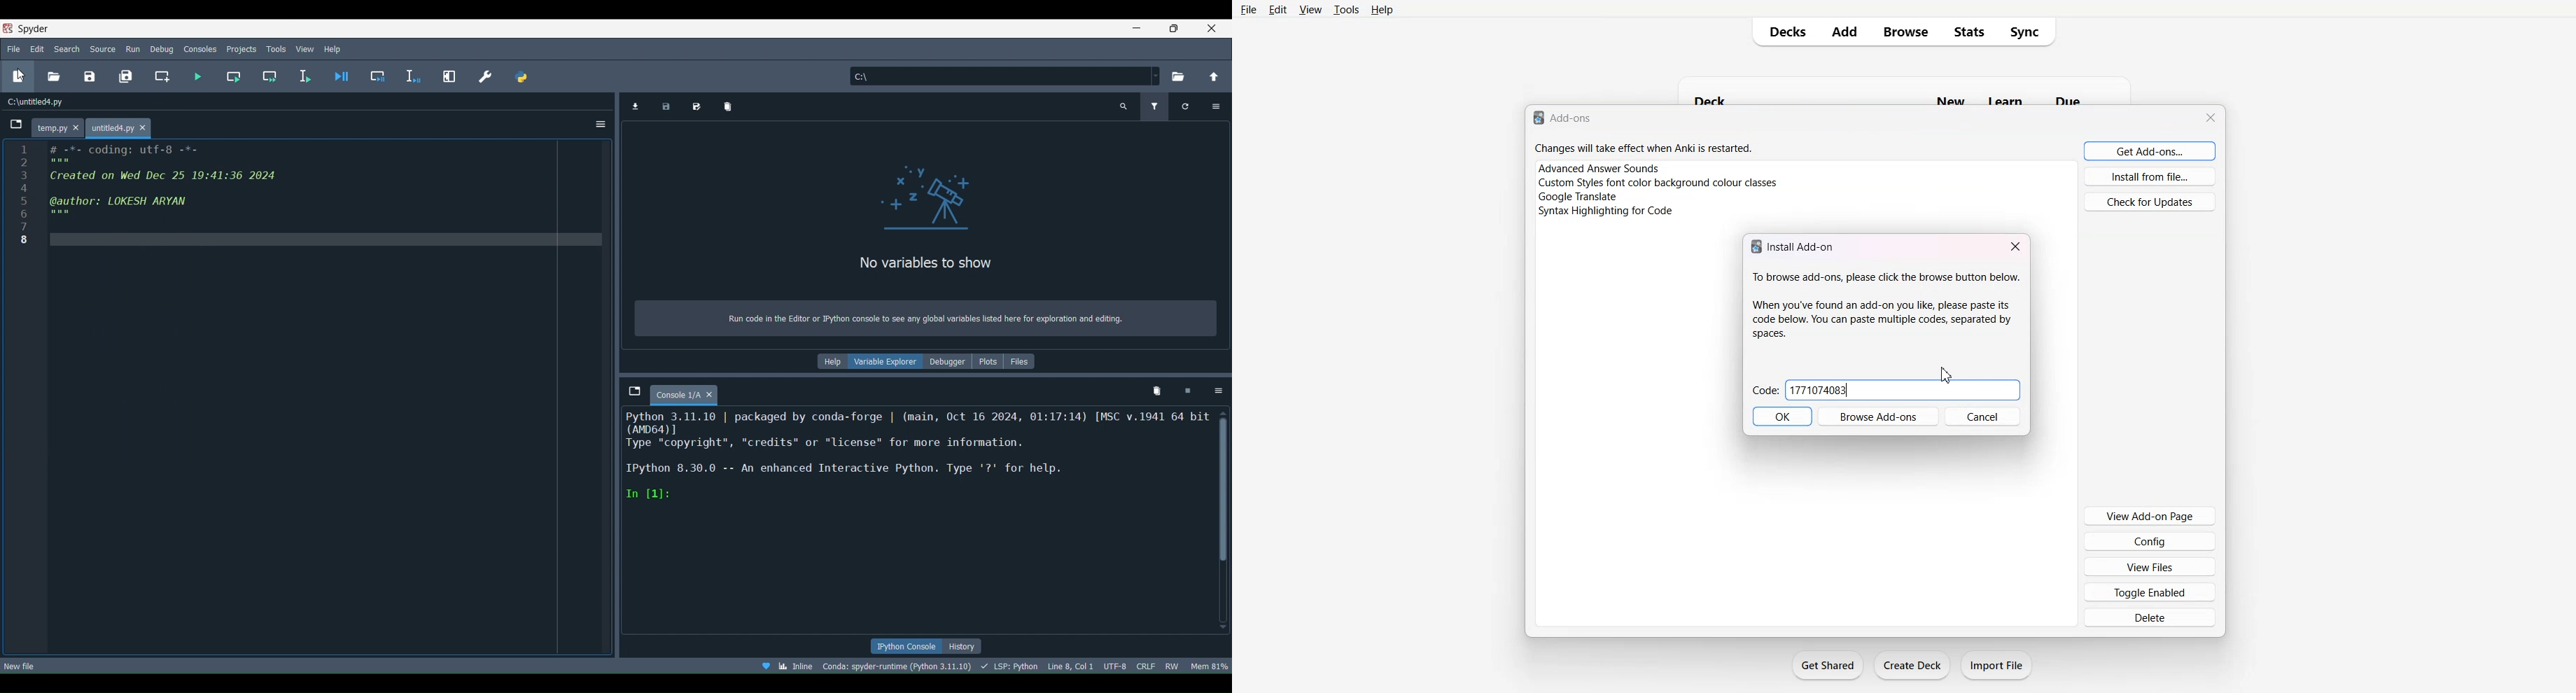 The image size is (2576, 700). What do you see at coordinates (158, 75) in the screenshot?
I see `Create new cell at the current line (Ctrl + 2)` at bounding box center [158, 75].